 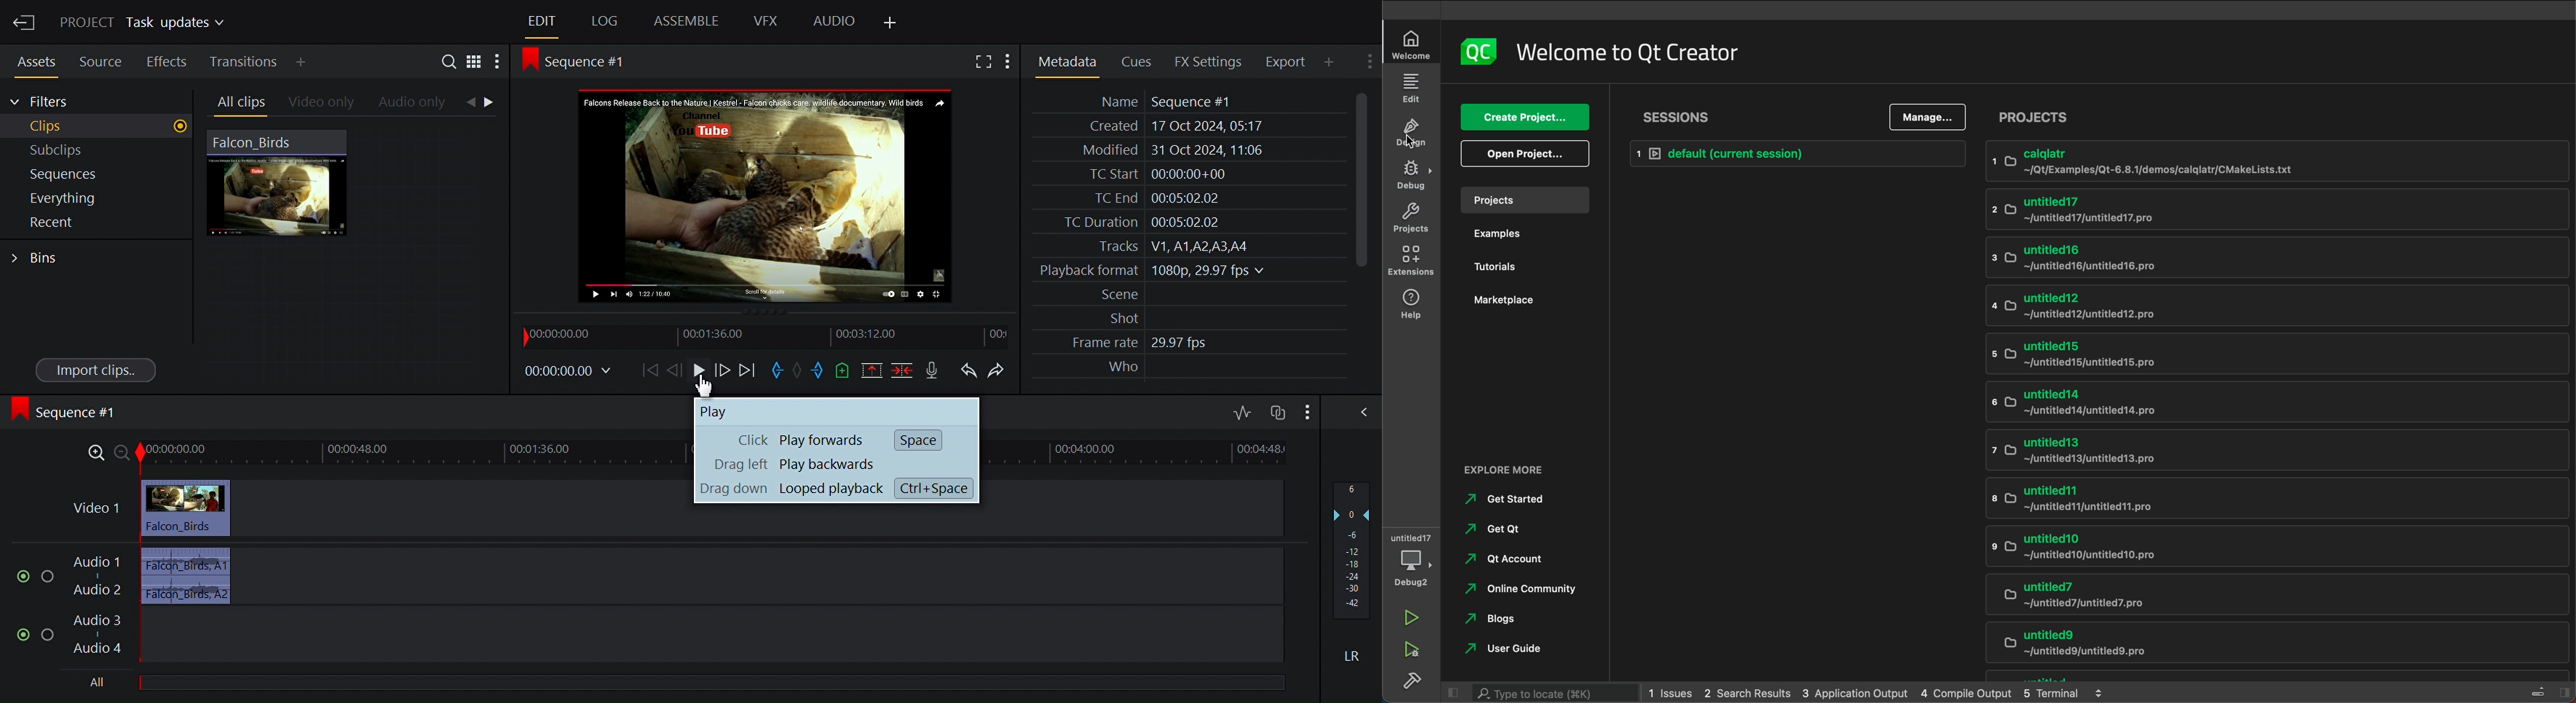 What do you see at coordinates (87, 224) in the screenshot?
I see `Recent` at bounding box center [87, 224].